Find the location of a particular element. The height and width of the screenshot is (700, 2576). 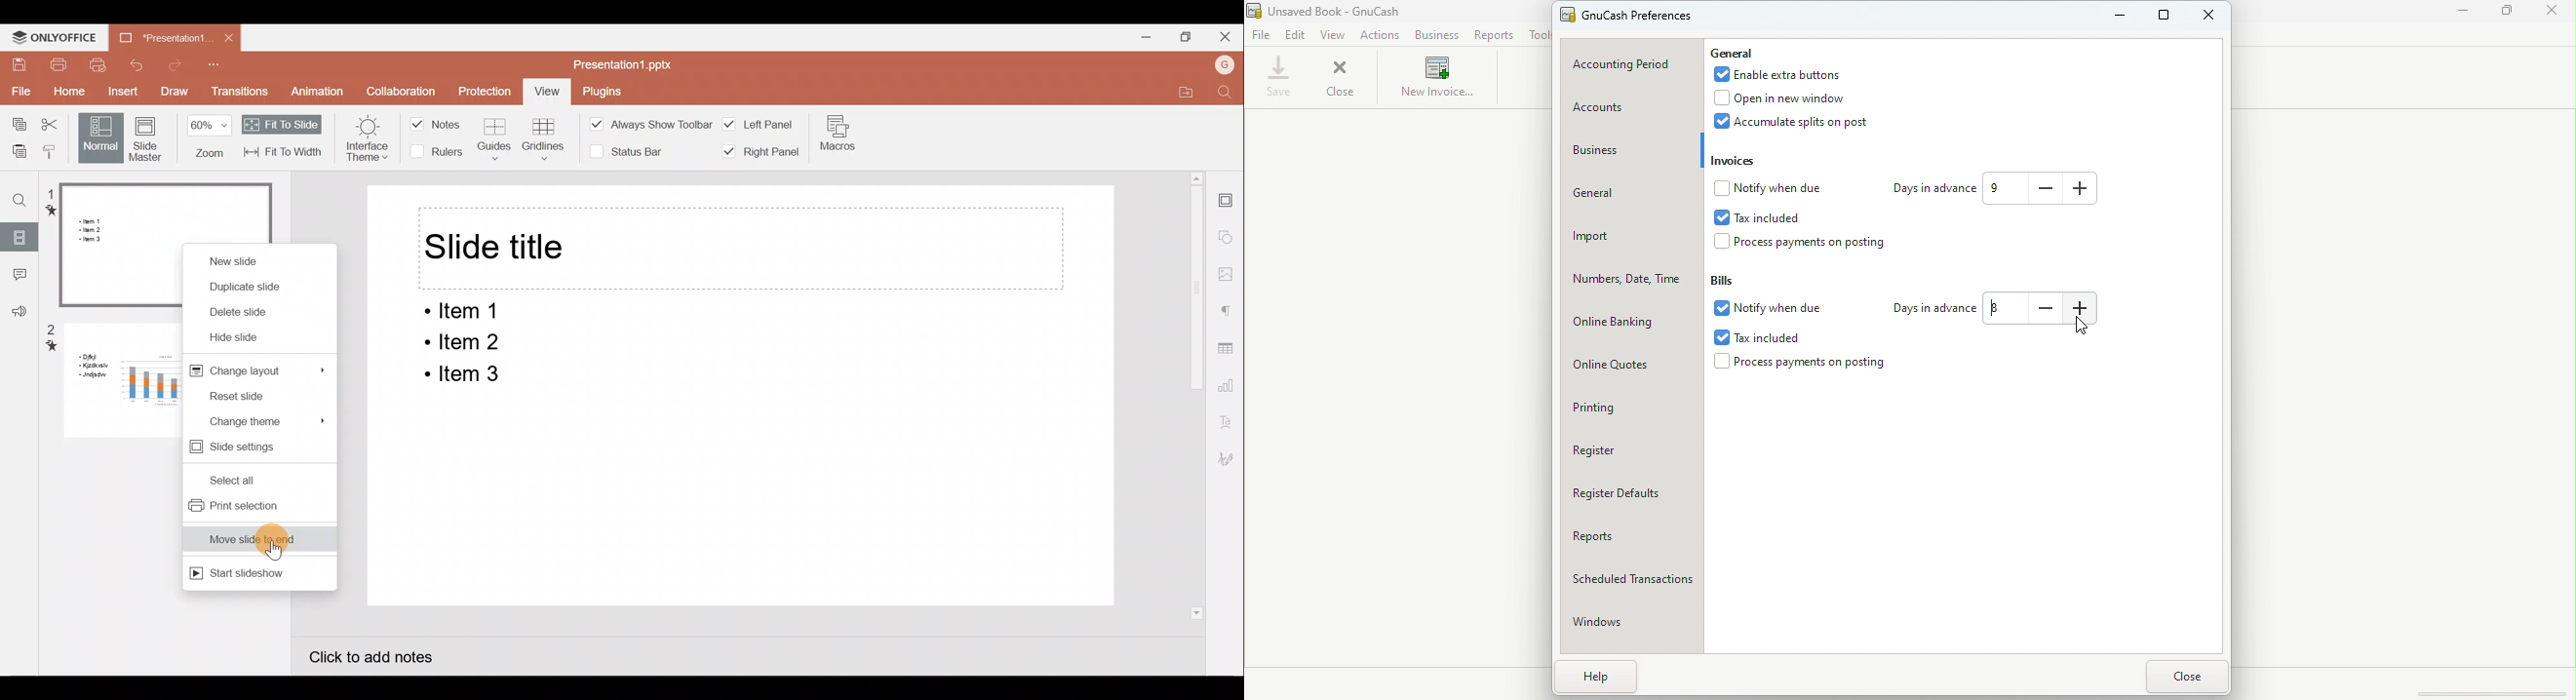

Feedback & support is located at coordinates (19, 312).